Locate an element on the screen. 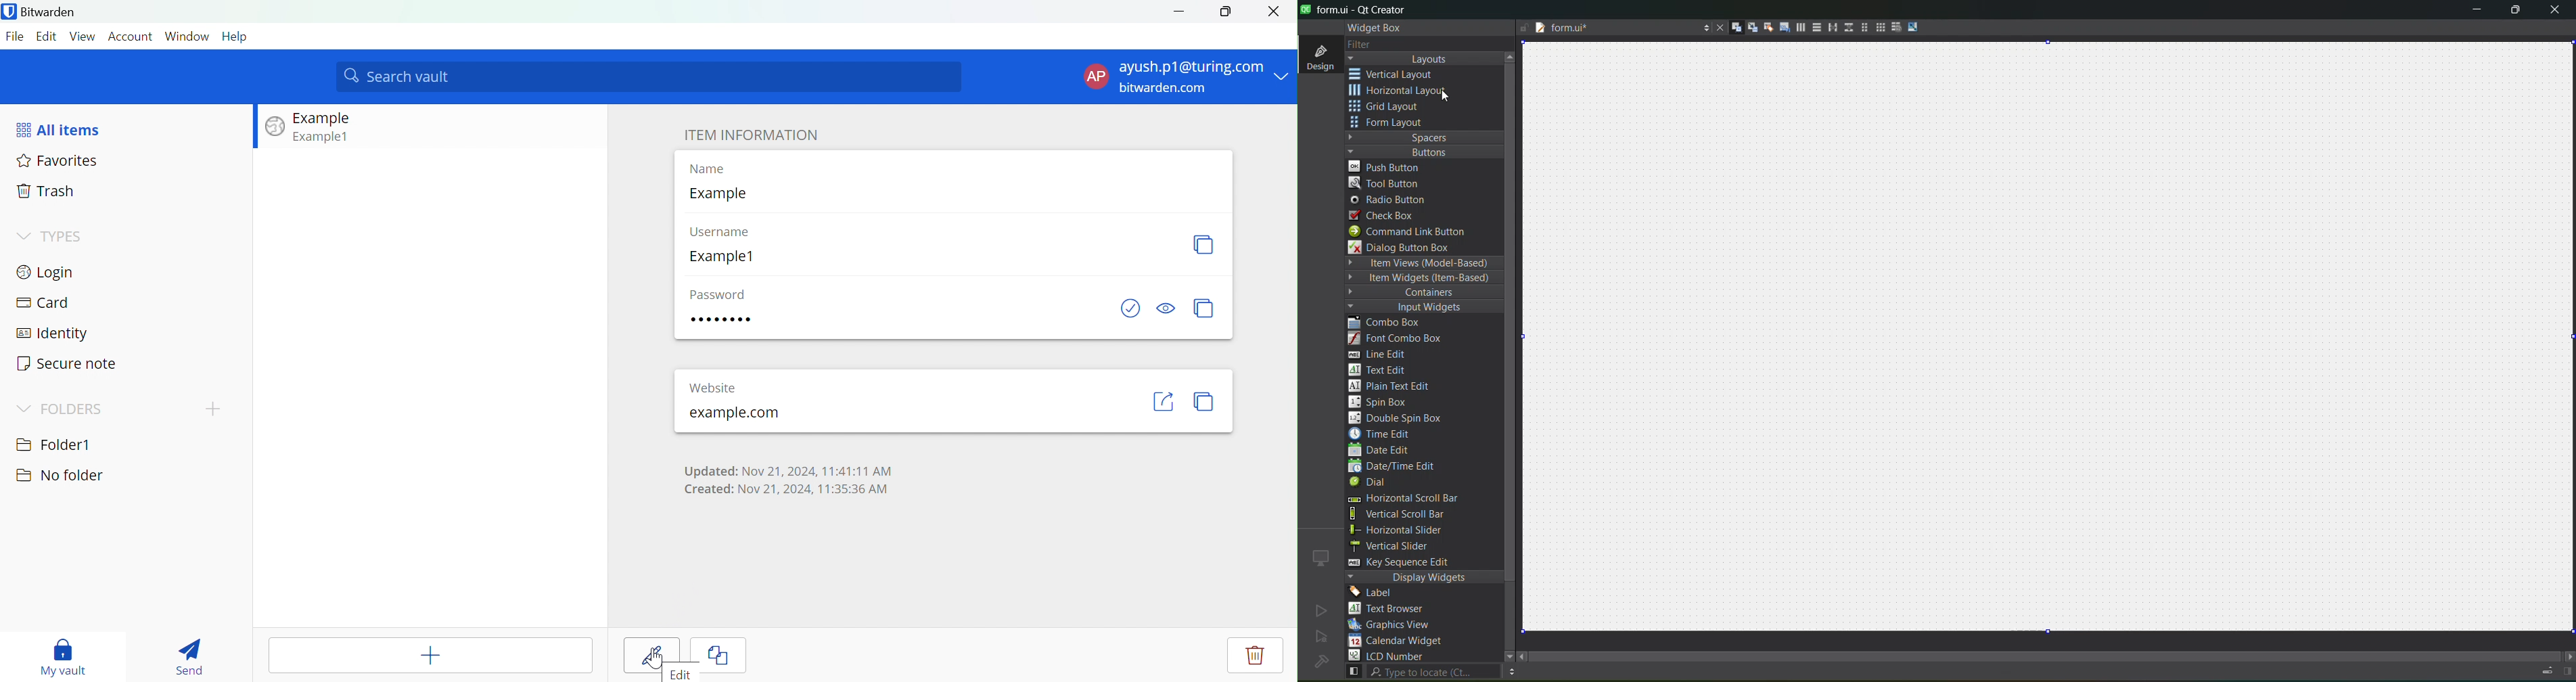 The width and height of the screenshot is (2576, 700). vertical is located at coordinates (1401, 75).